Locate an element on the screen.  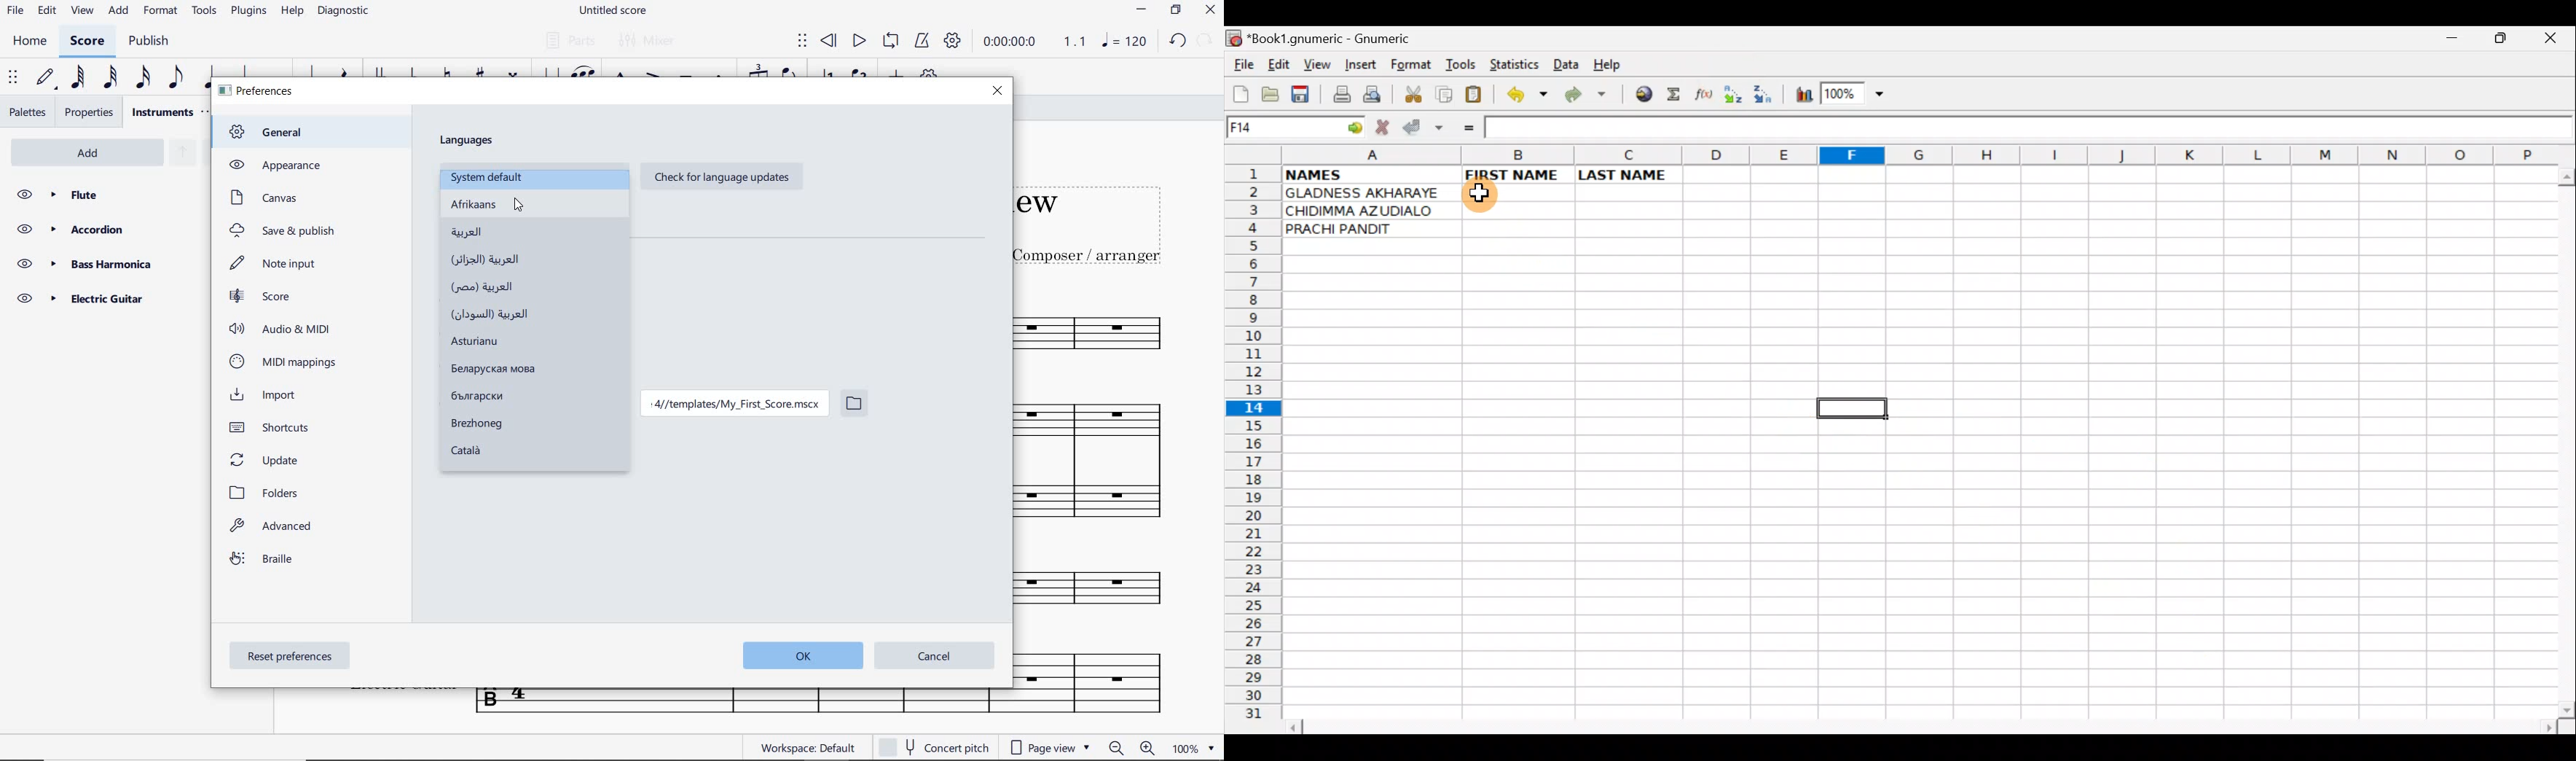
Save current workbook is located at coordinates (1303, 95).